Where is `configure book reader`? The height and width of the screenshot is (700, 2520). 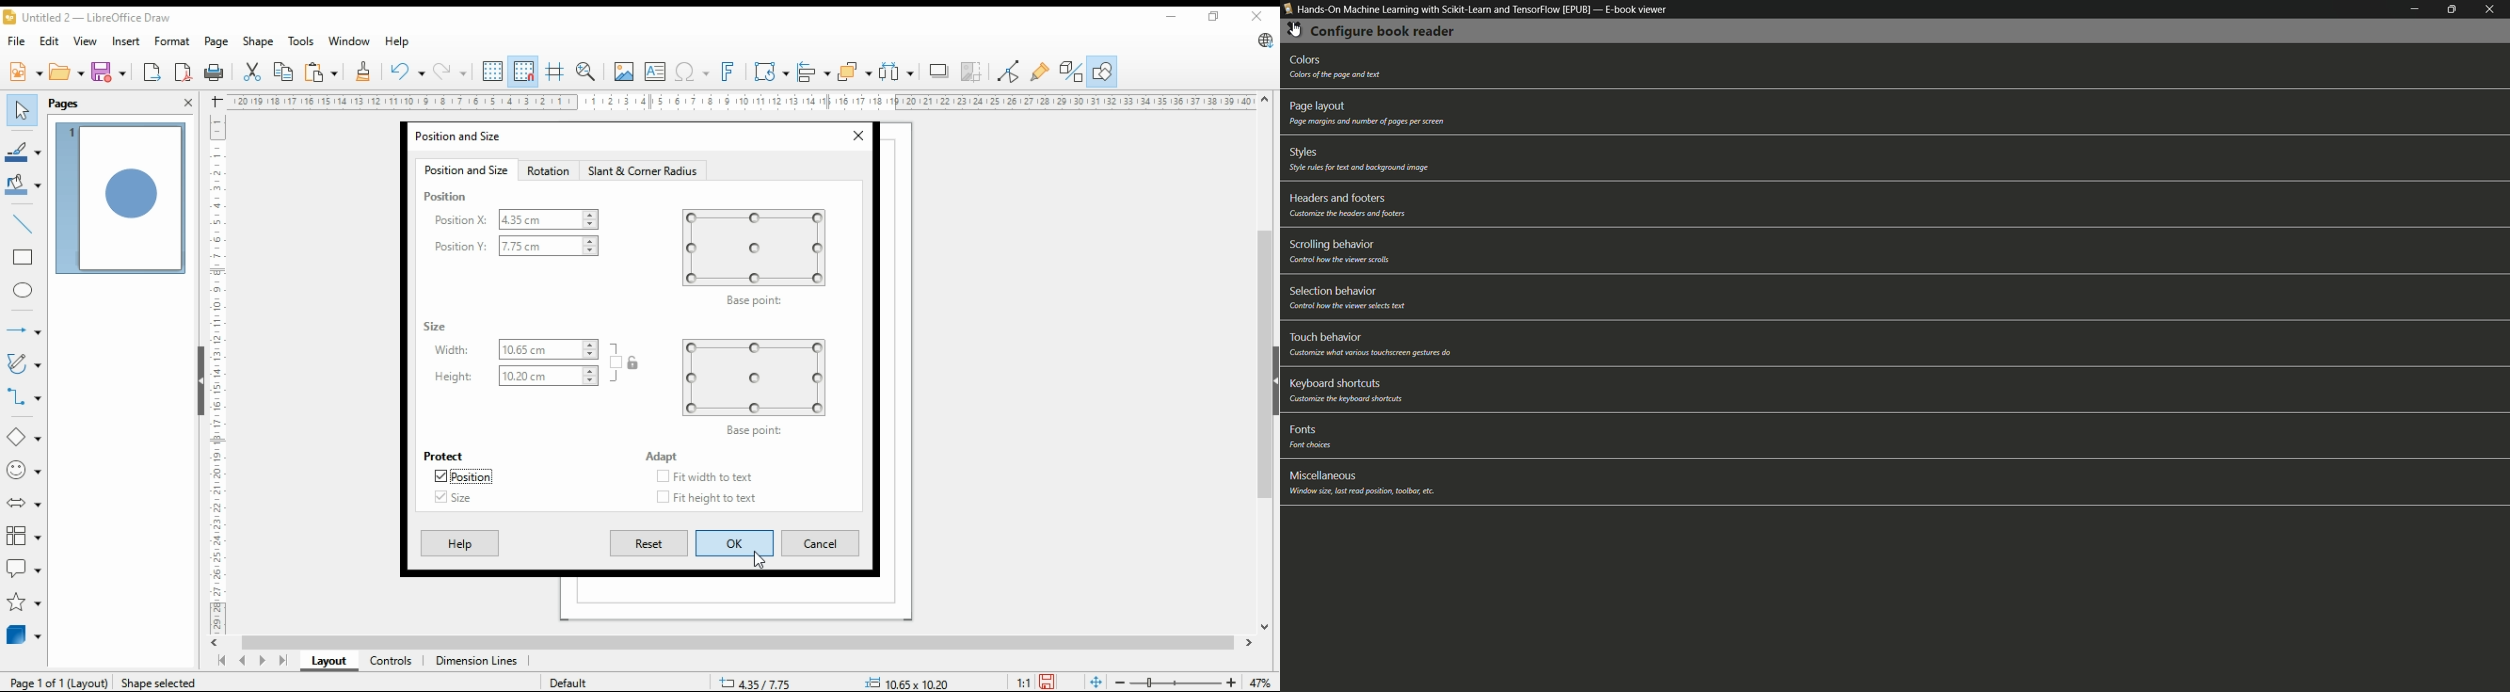
configure book reader is located at coordinates (1383, 31).